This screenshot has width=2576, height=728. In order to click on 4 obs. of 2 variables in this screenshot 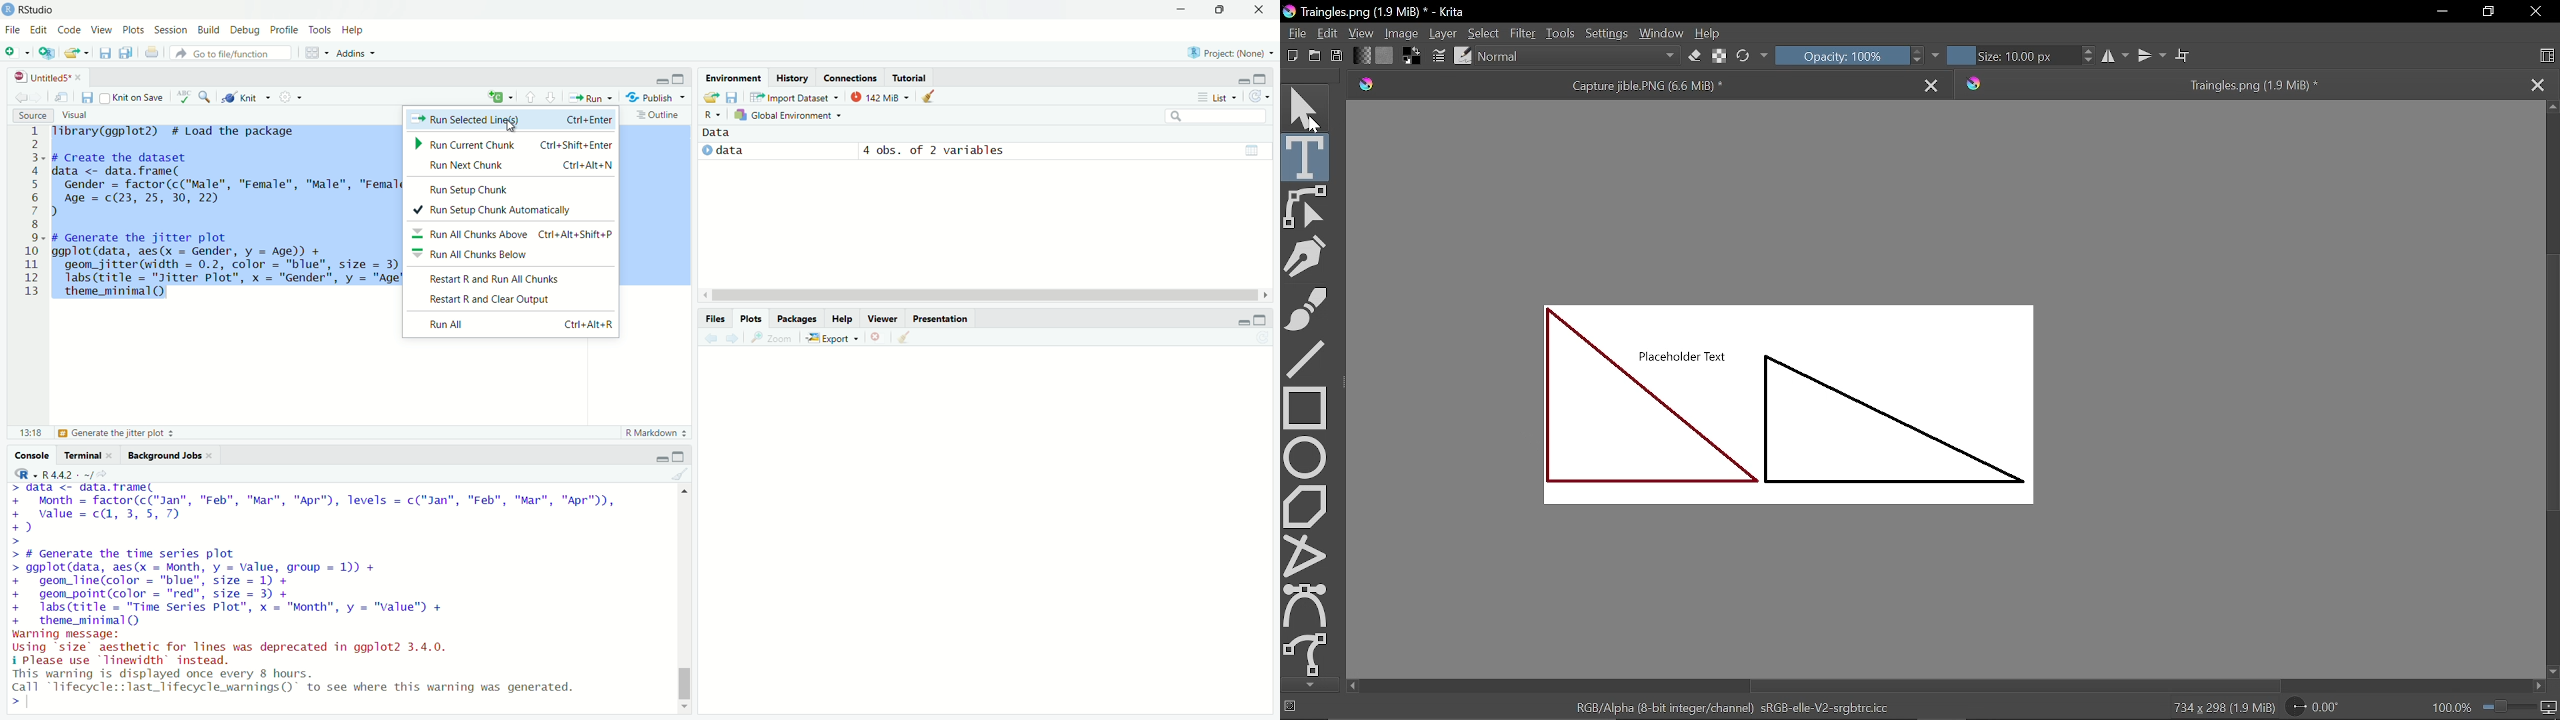, I will do `click(933, 149)`.